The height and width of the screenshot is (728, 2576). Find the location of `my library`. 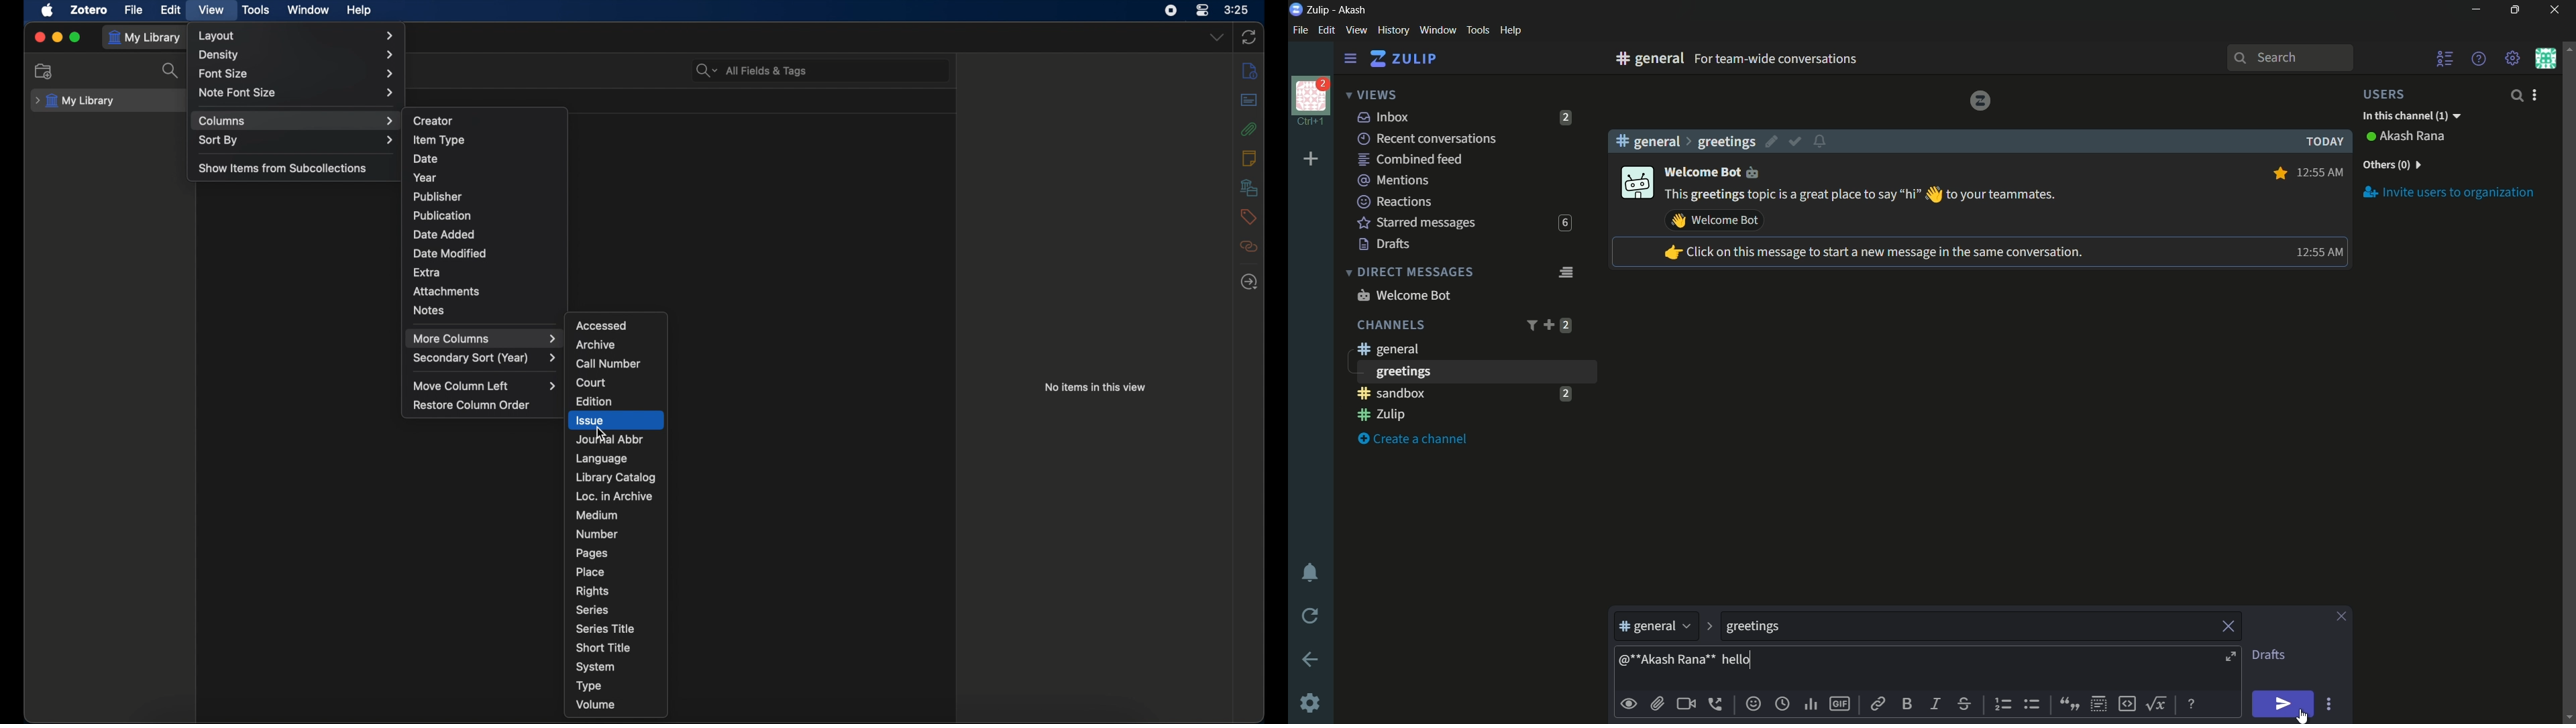

my library is located at coordinates (75, 101).